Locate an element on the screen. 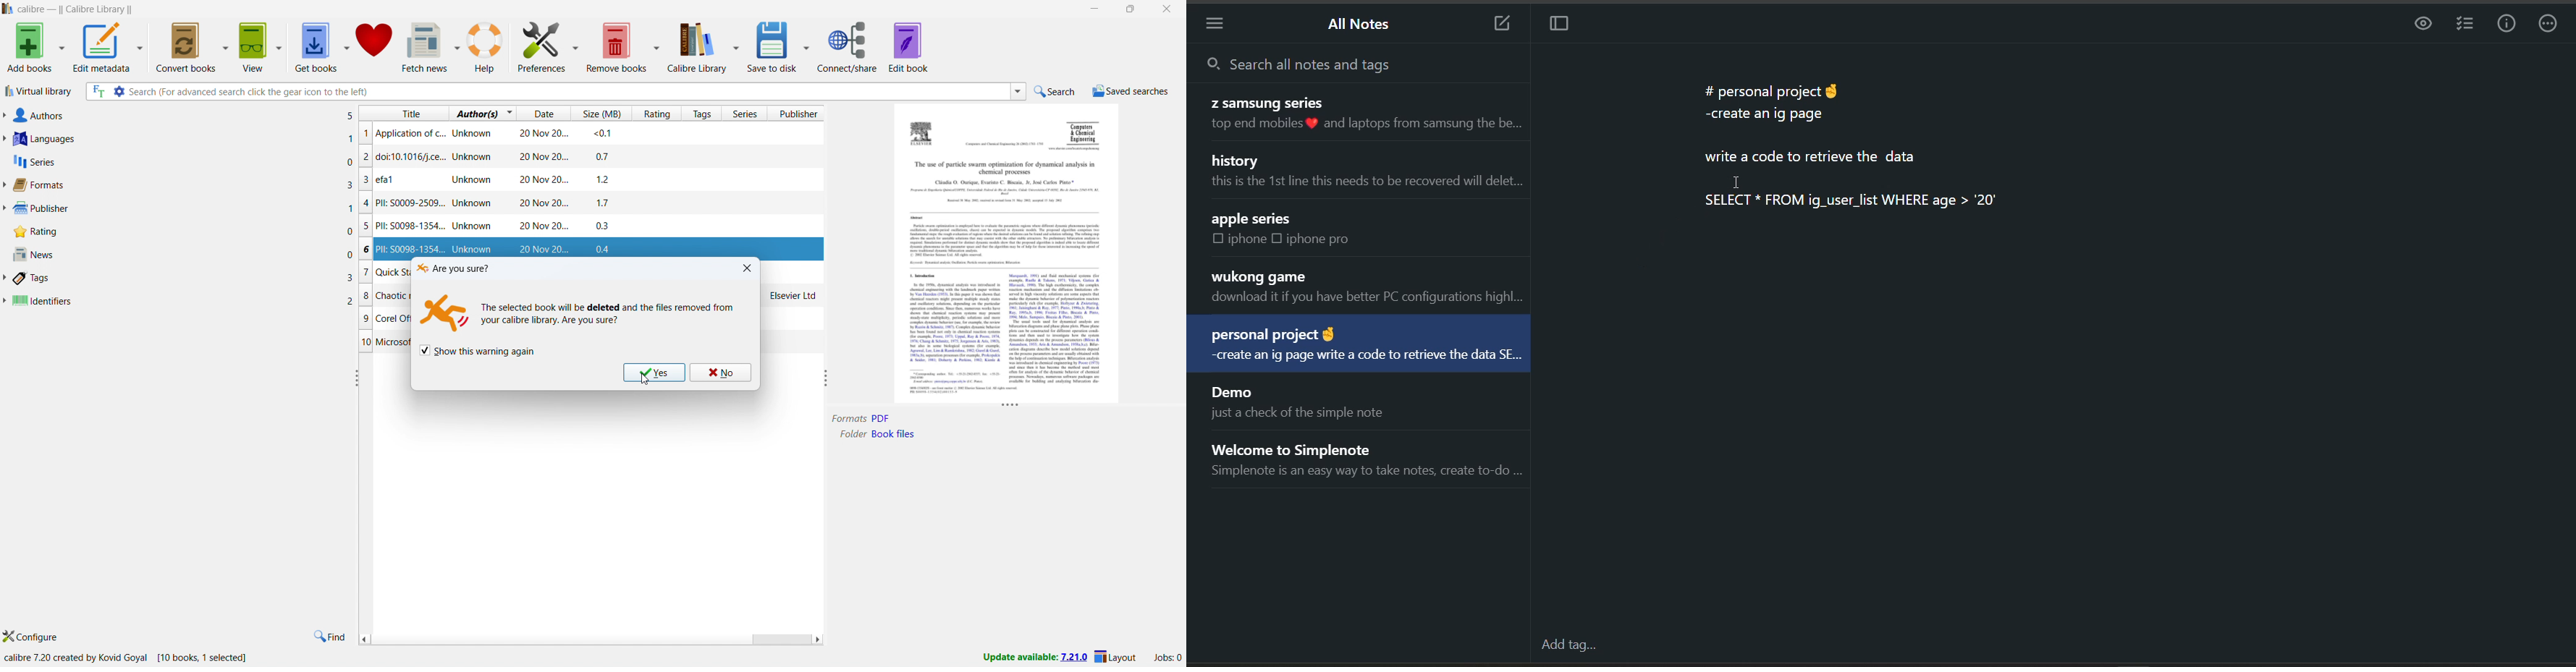  scroll left is located at coordinates (363, 639).